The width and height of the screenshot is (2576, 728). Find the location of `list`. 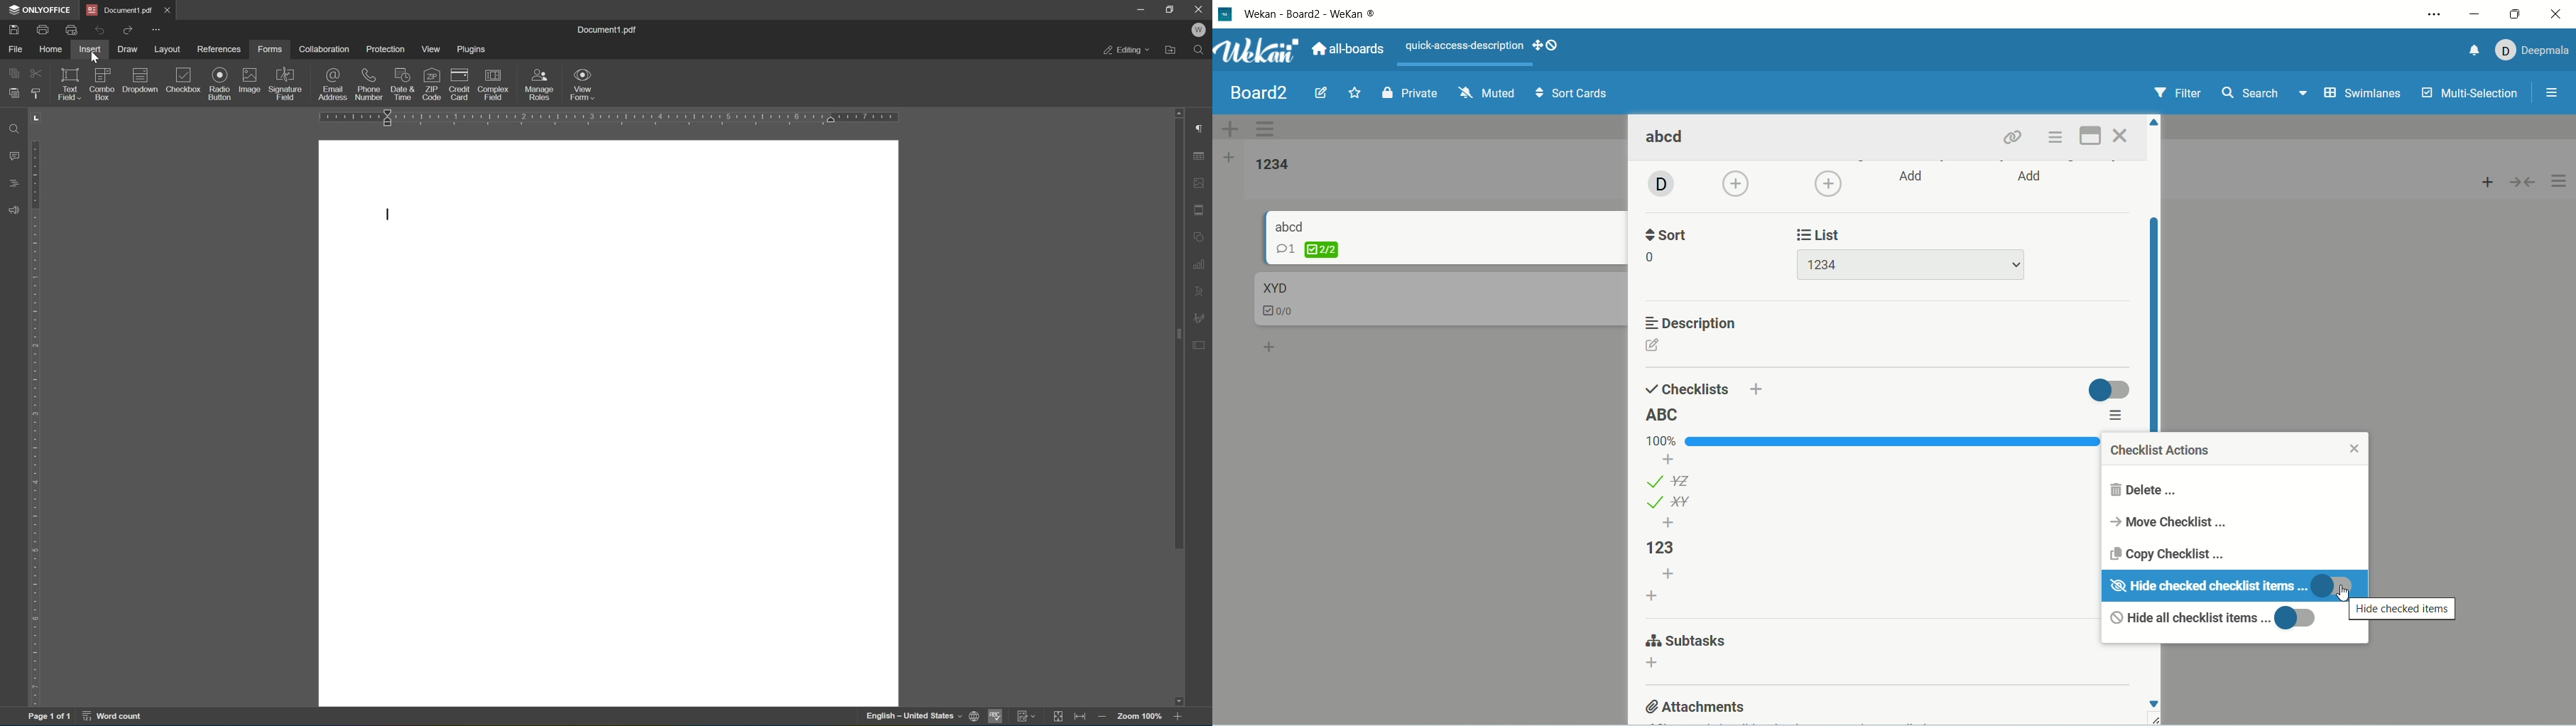

list is located at coordinates (1670, 480).